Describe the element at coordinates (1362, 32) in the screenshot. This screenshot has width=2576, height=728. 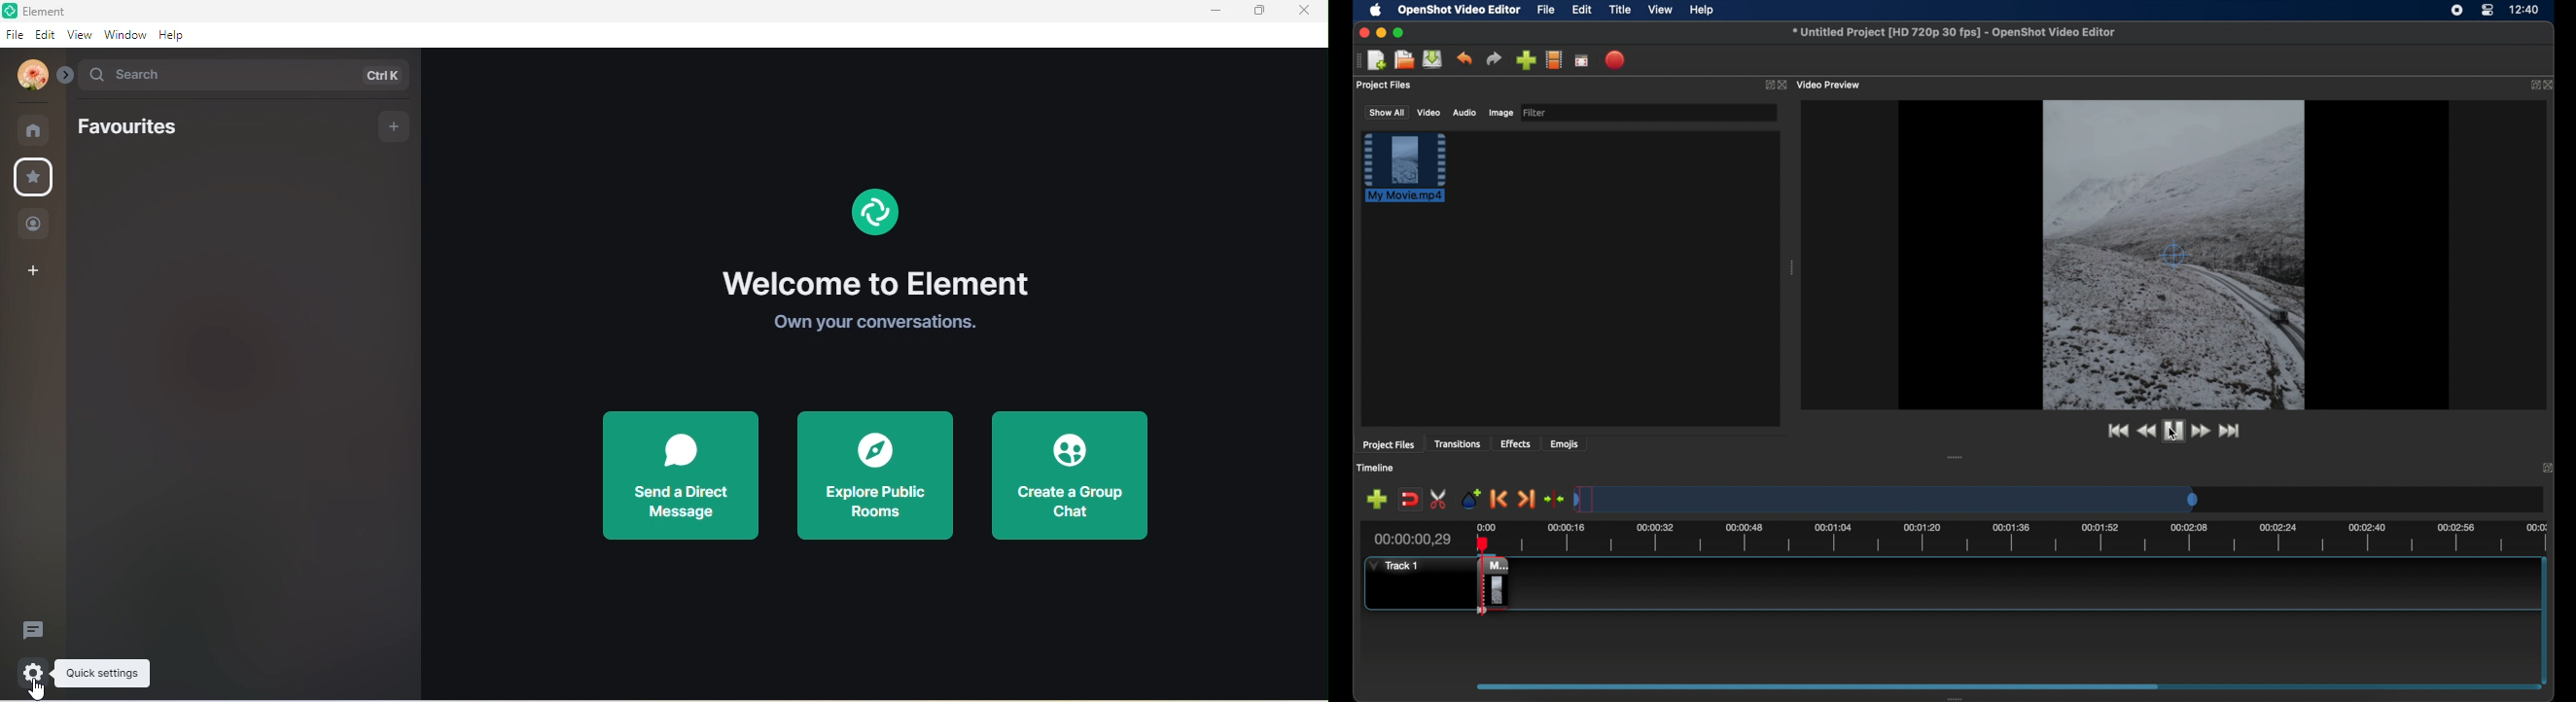
I see `close` at that location.